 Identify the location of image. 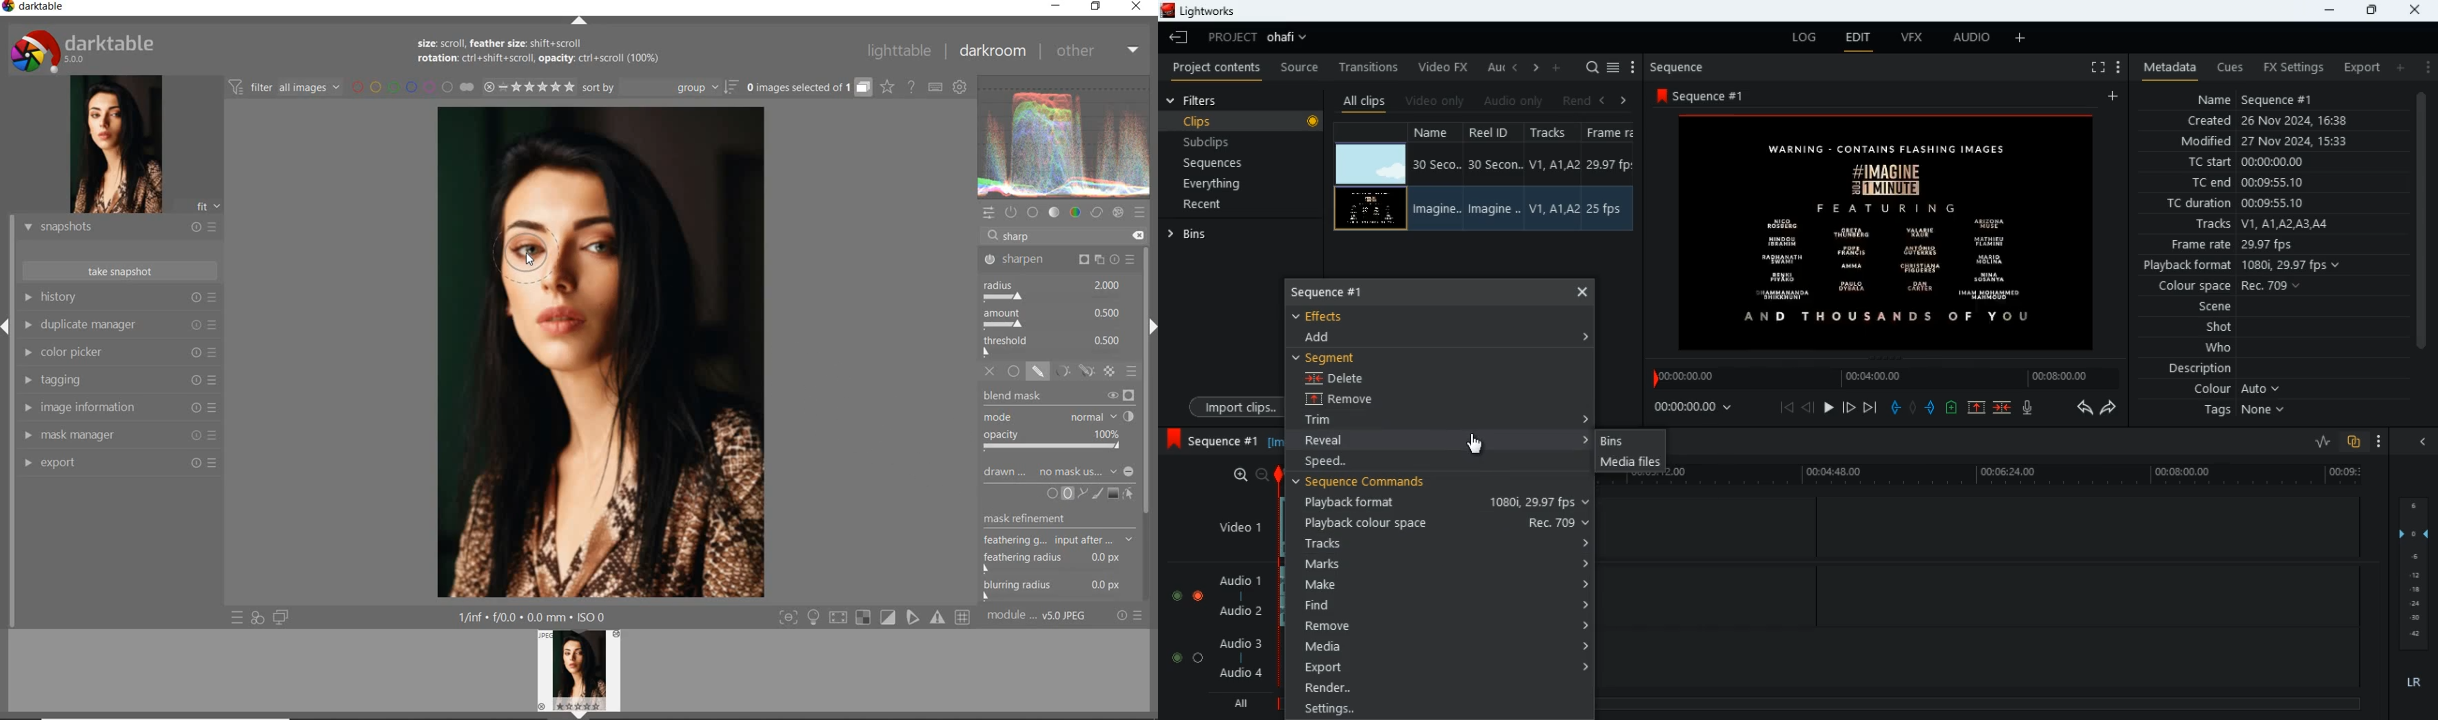
(1891, 232).